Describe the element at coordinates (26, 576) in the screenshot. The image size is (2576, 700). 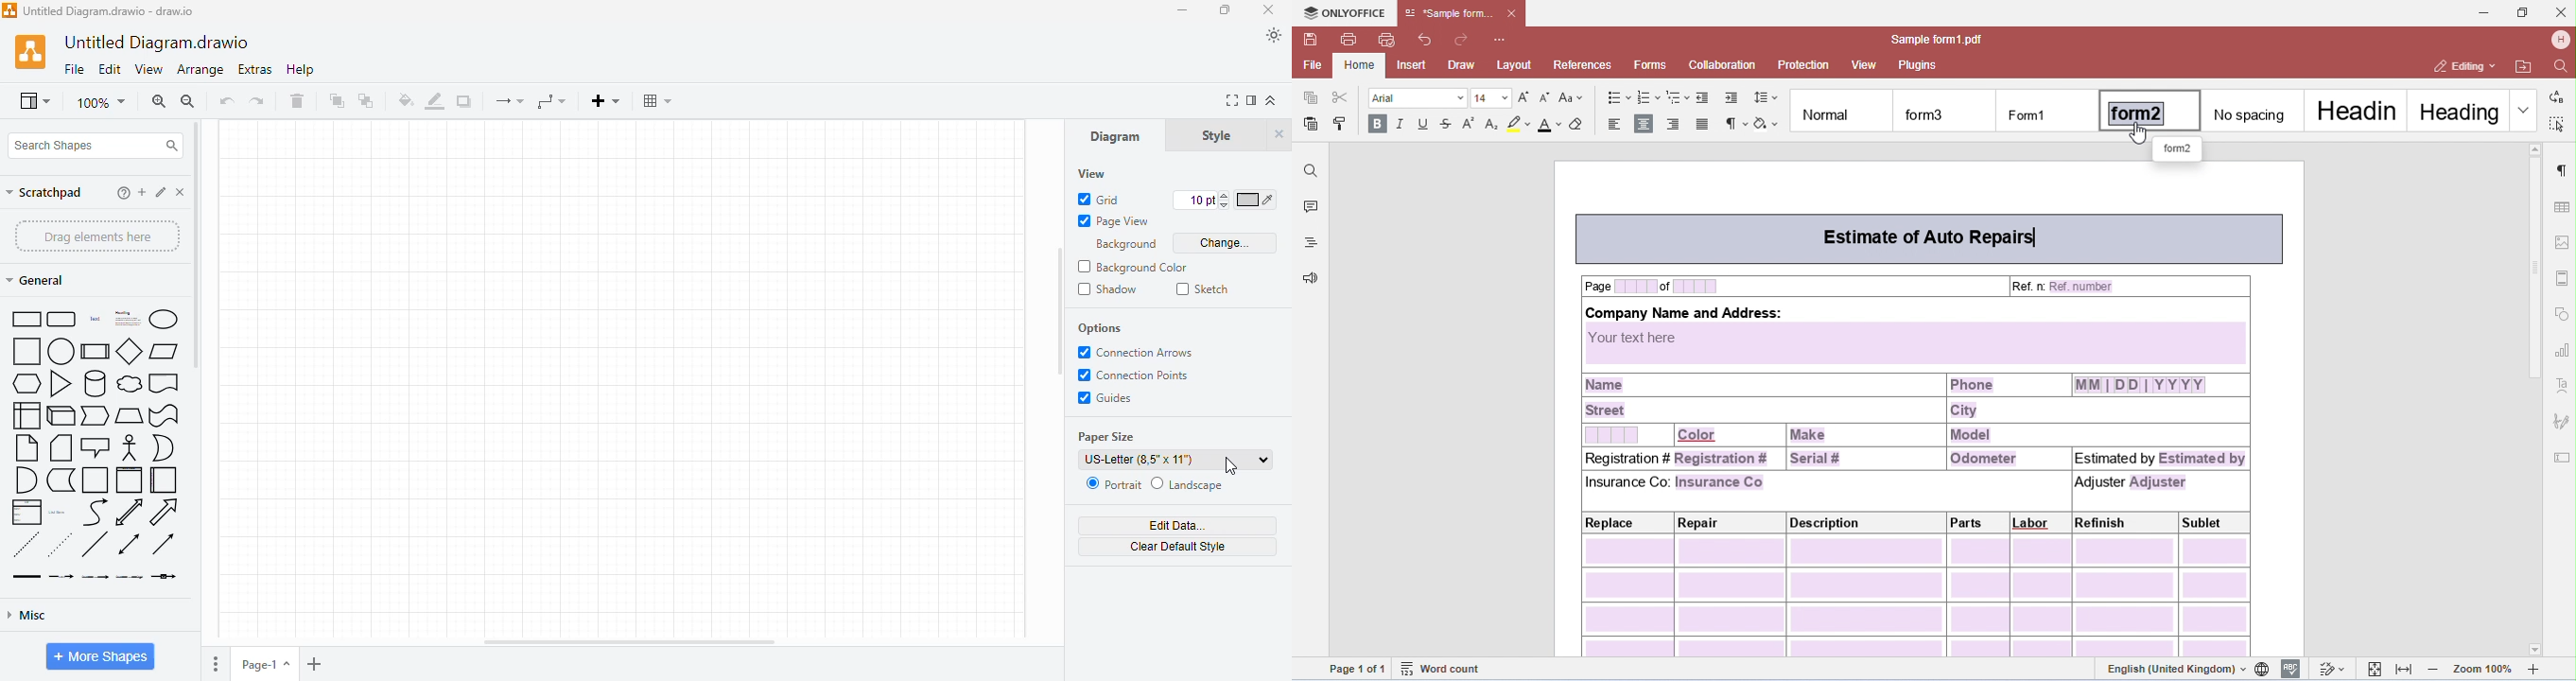
I see `link` at that location.